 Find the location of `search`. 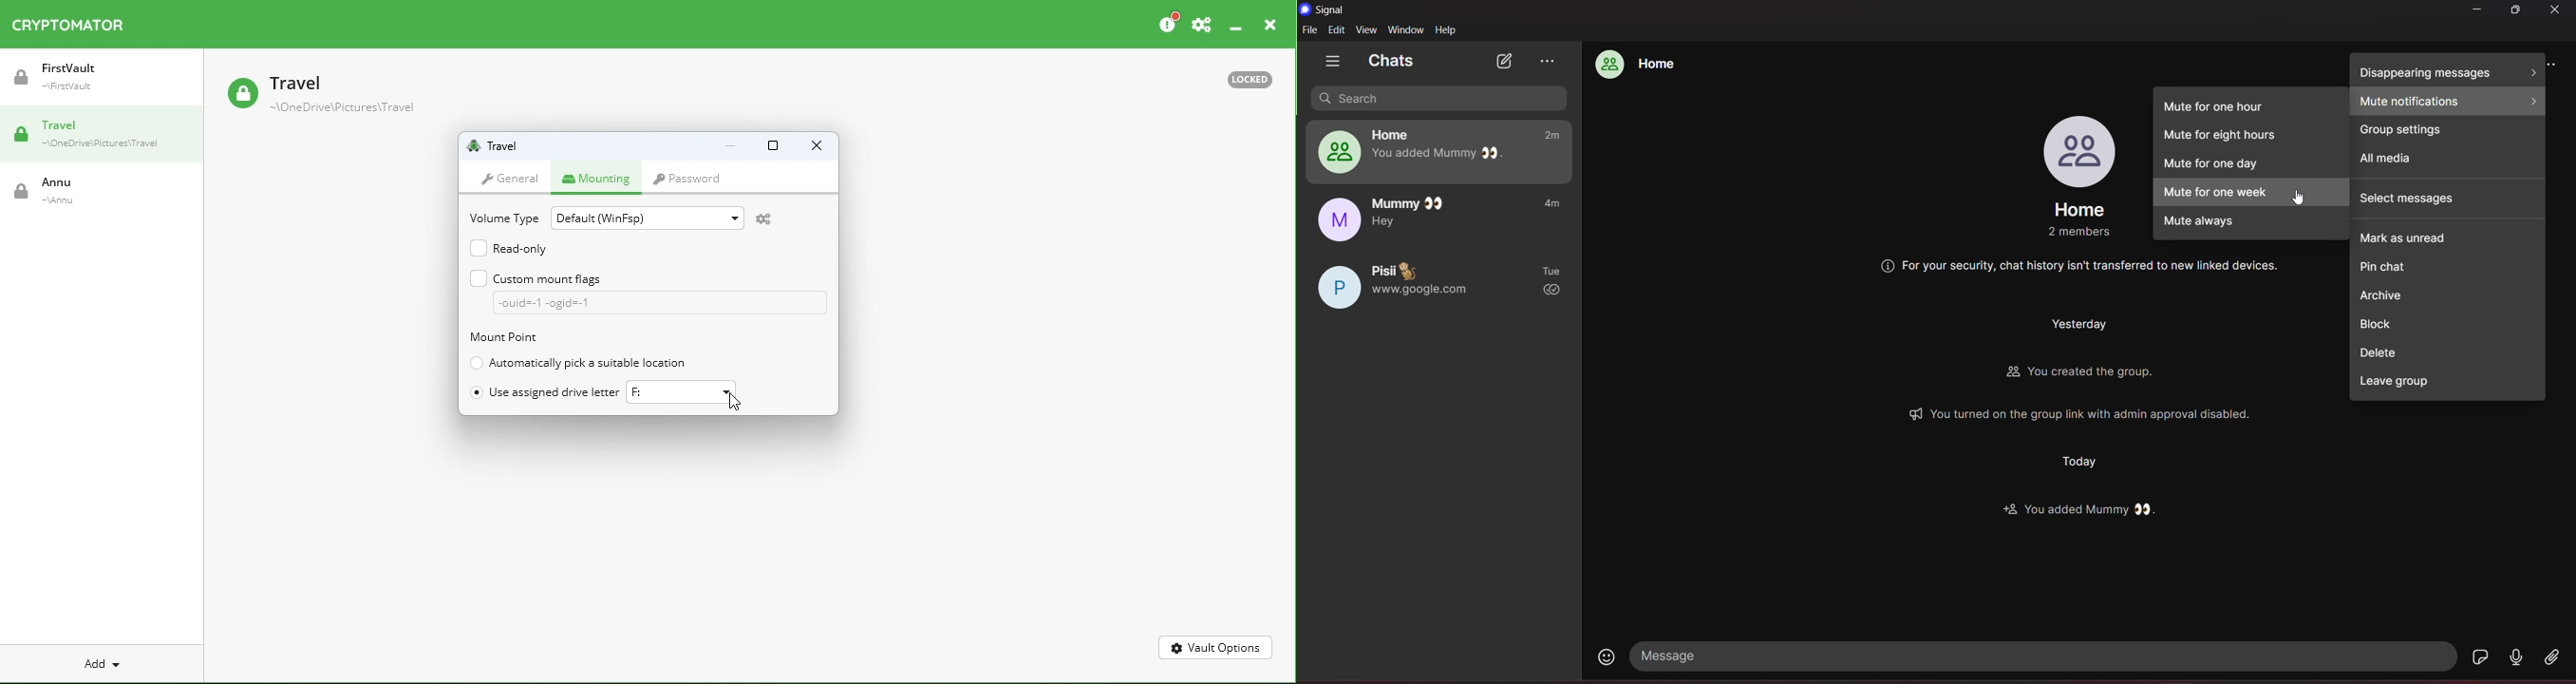

search is located at coordinates (1440, 97).